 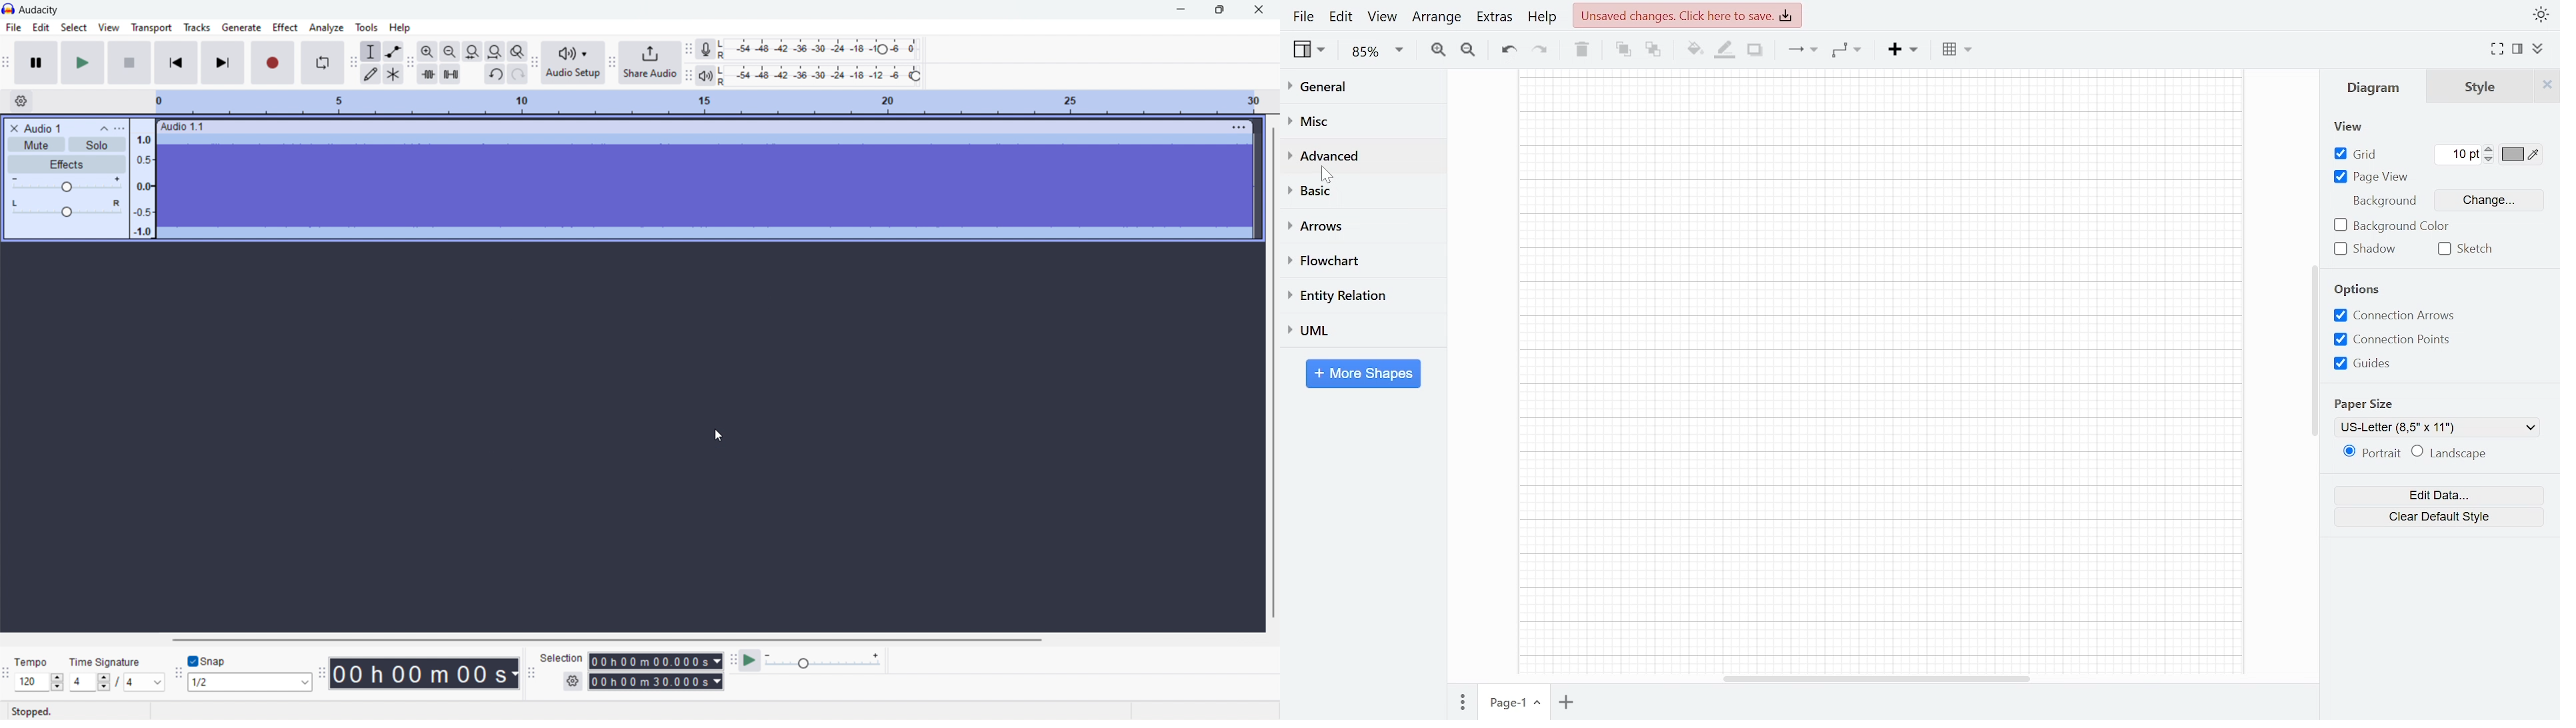 What do you see at coordinates (129, 63) in the screenshot?
I see `stop` at bounding box center [129, 63].